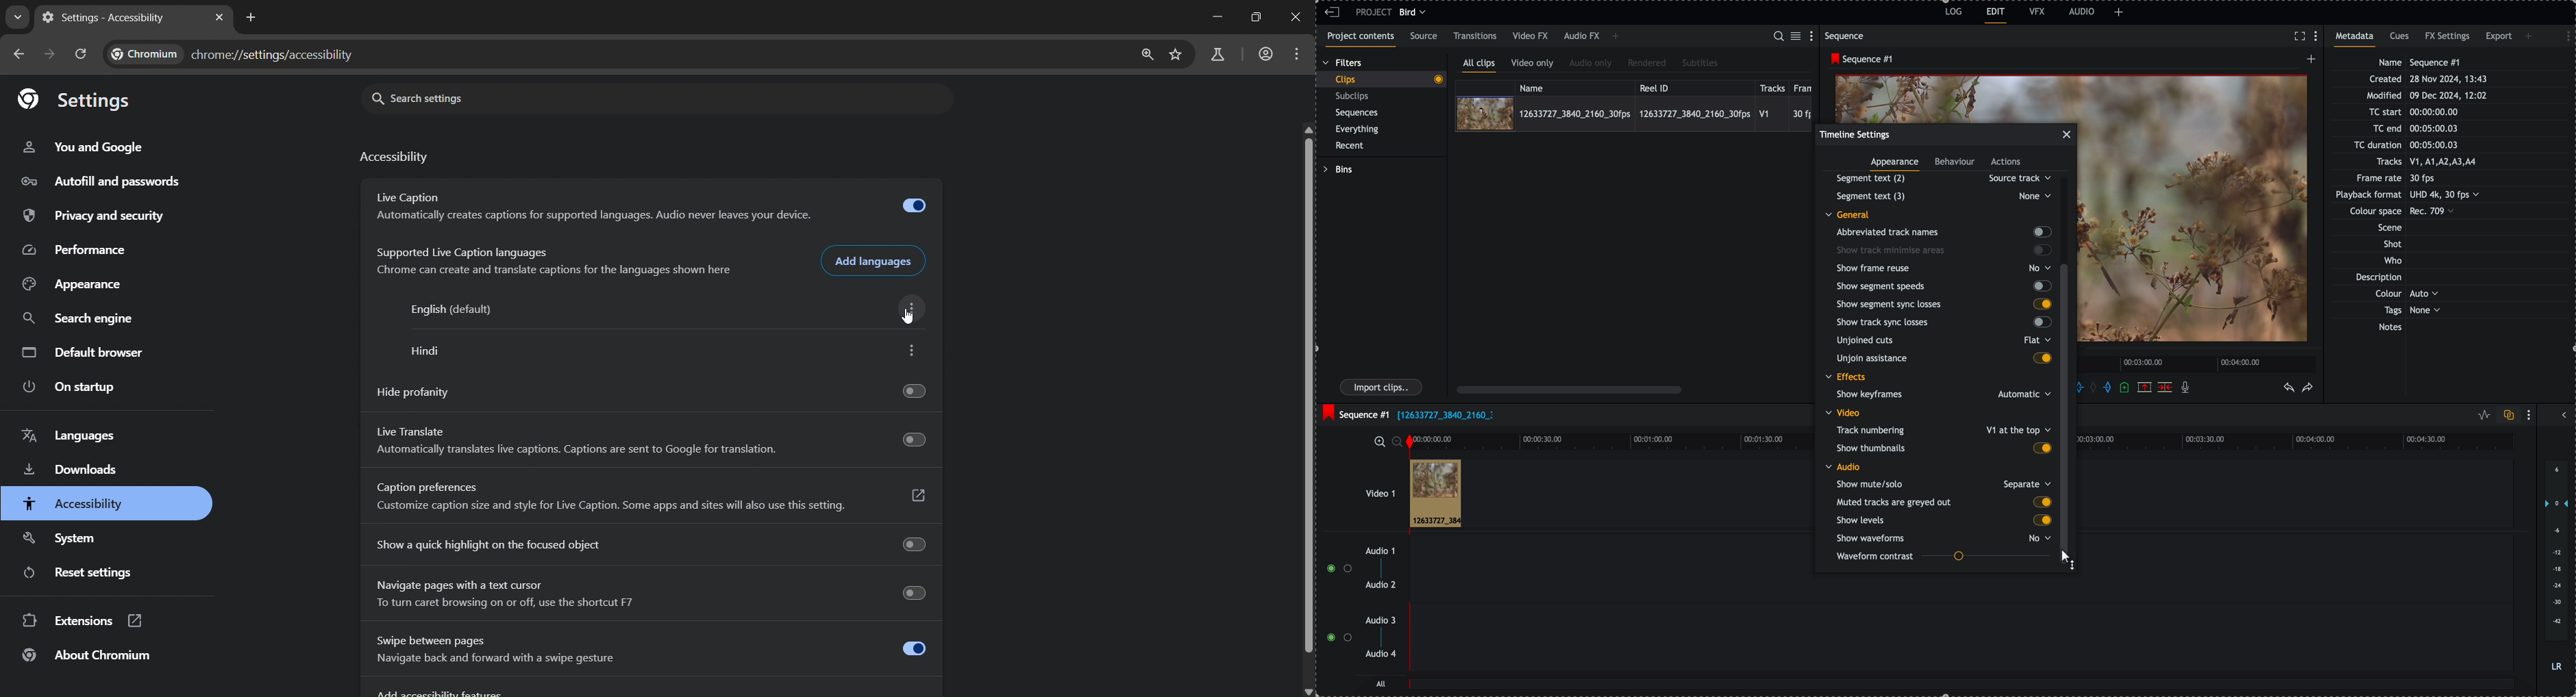 This screenshot has width=2576, height=700. What do you see at coordinates (2401, 39) in the screenshot?
I see `cues` at bounding box center [2401, 39].